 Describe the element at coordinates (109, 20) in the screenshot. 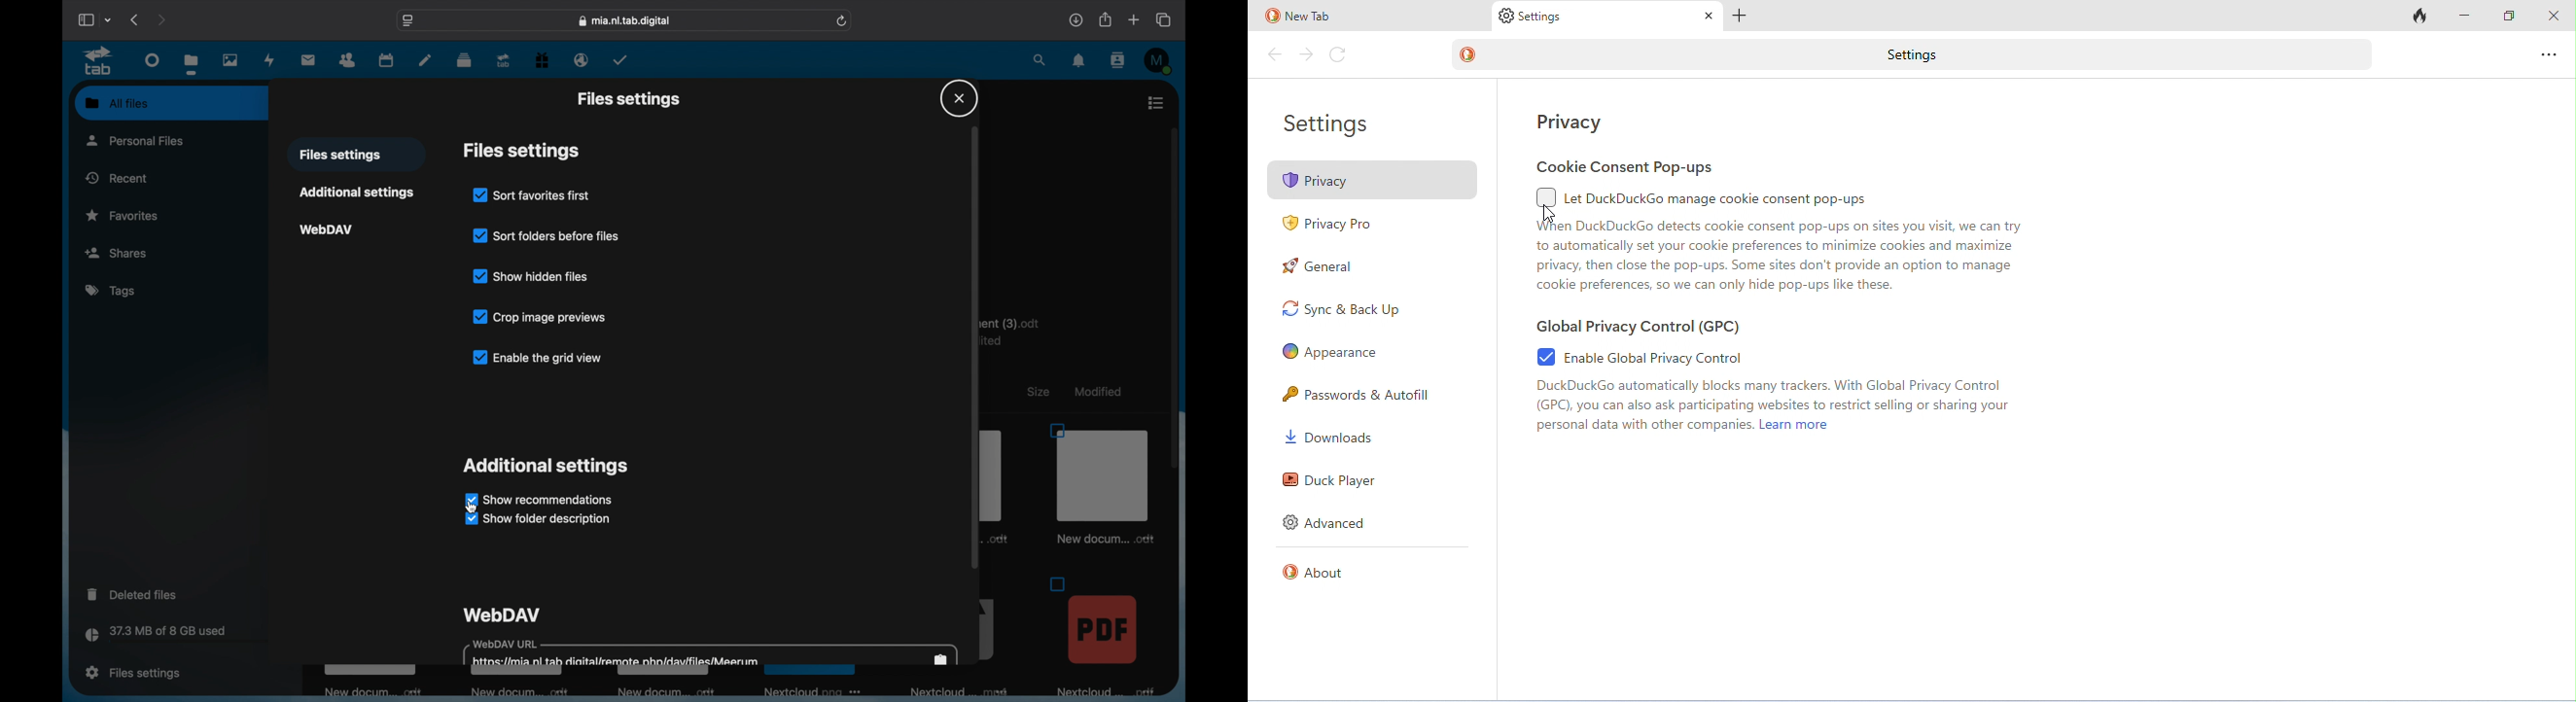

I see `tab group picker` at that location.